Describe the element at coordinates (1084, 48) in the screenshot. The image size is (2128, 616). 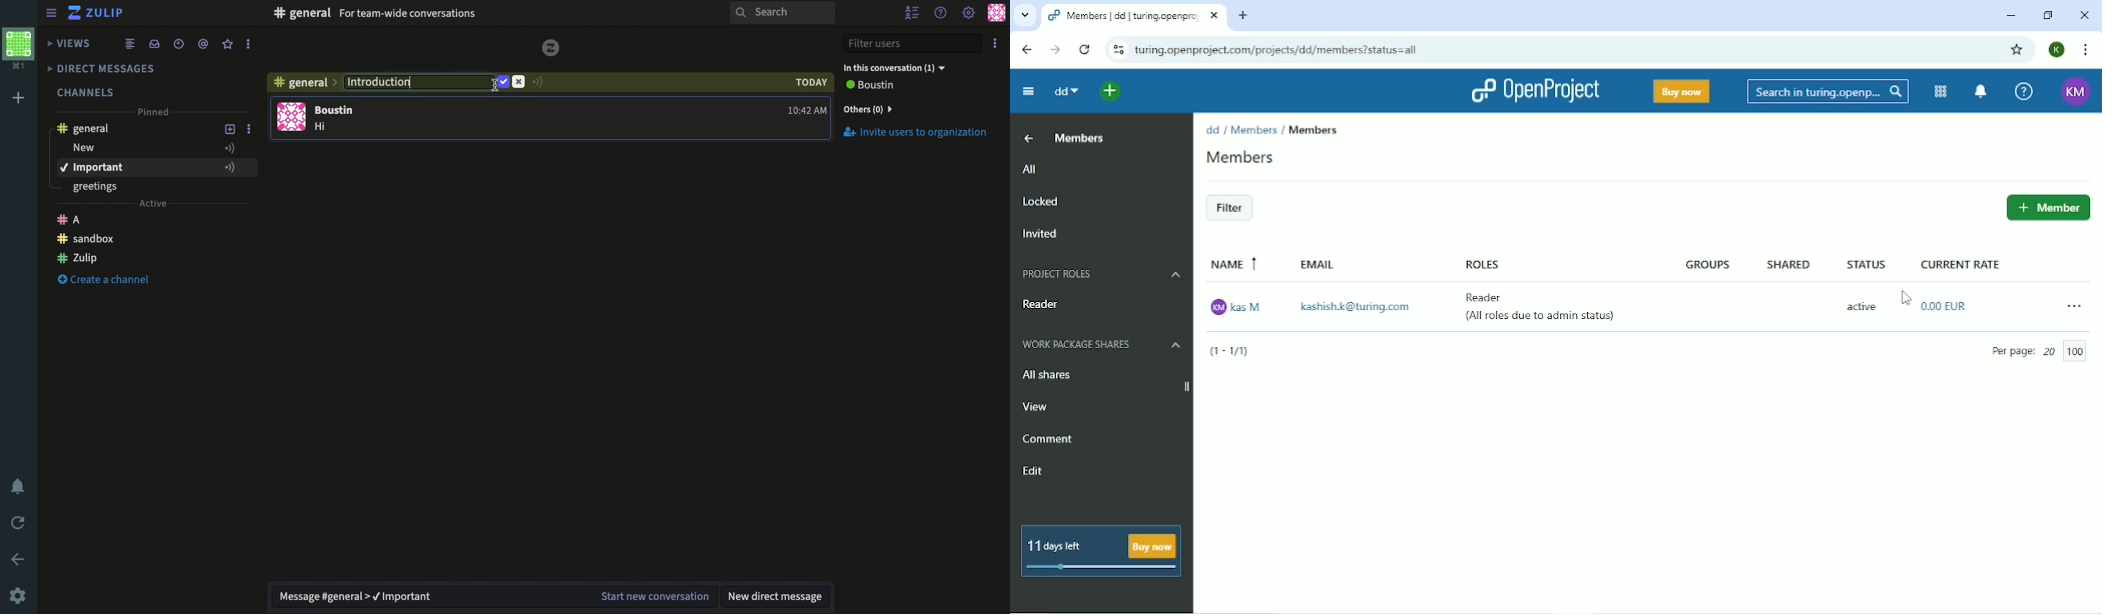
I see `Reload this page` at that location.